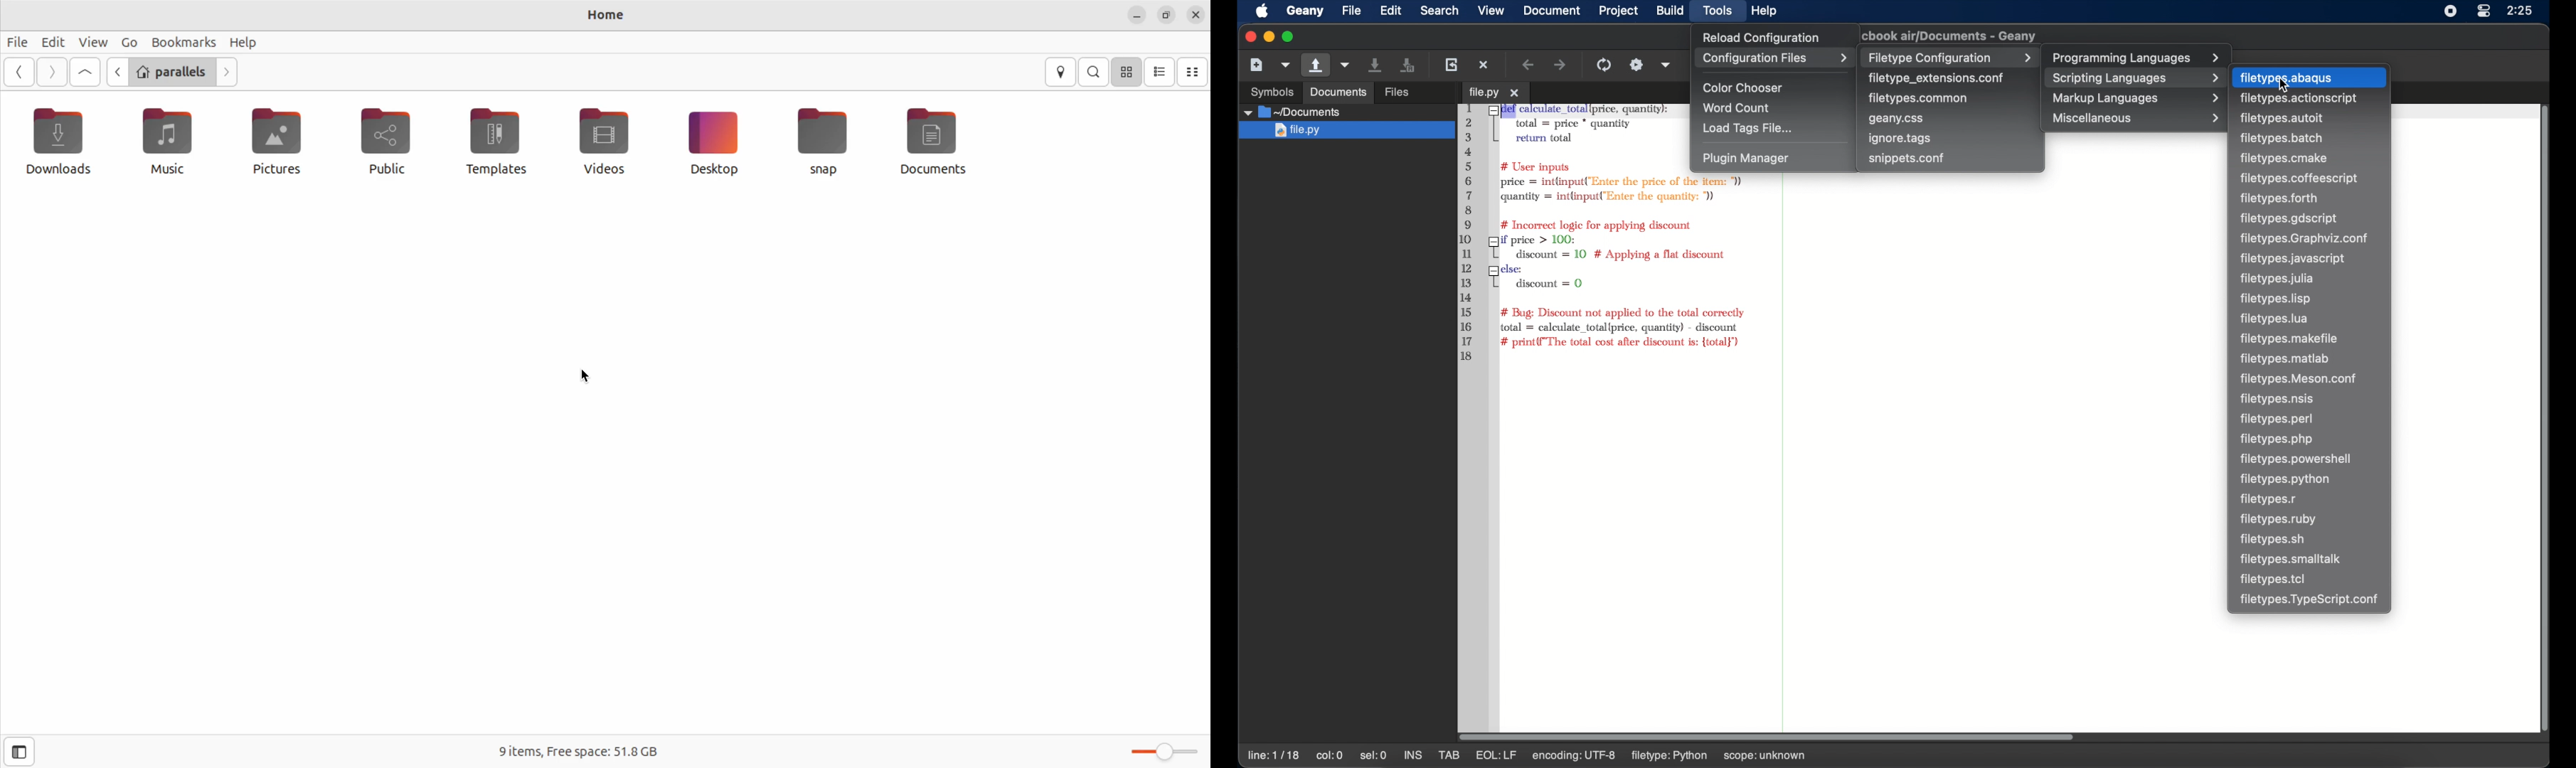  What do you see at coordinates (714, 142) in the screenshot?
I see `desktop` at bounding box center [714, 142].